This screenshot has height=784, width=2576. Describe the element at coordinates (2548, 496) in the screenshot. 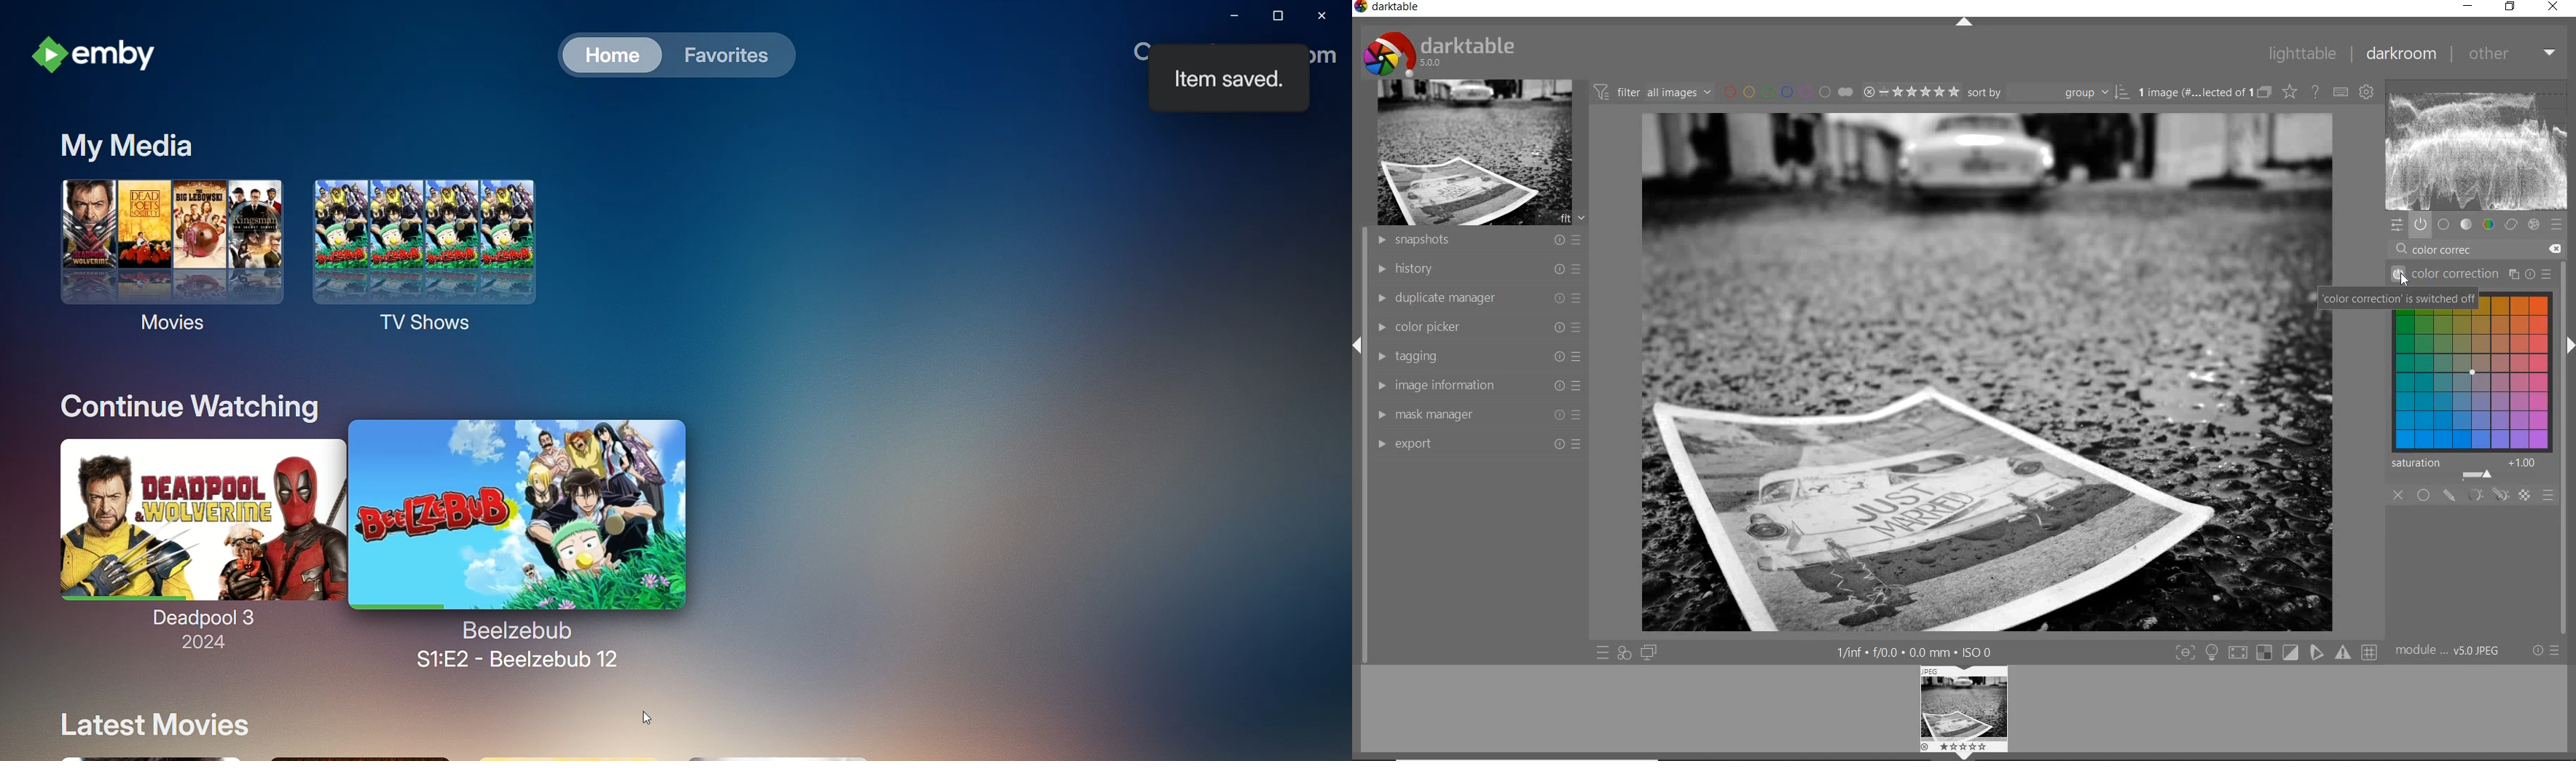

I see `blending options` at that location.